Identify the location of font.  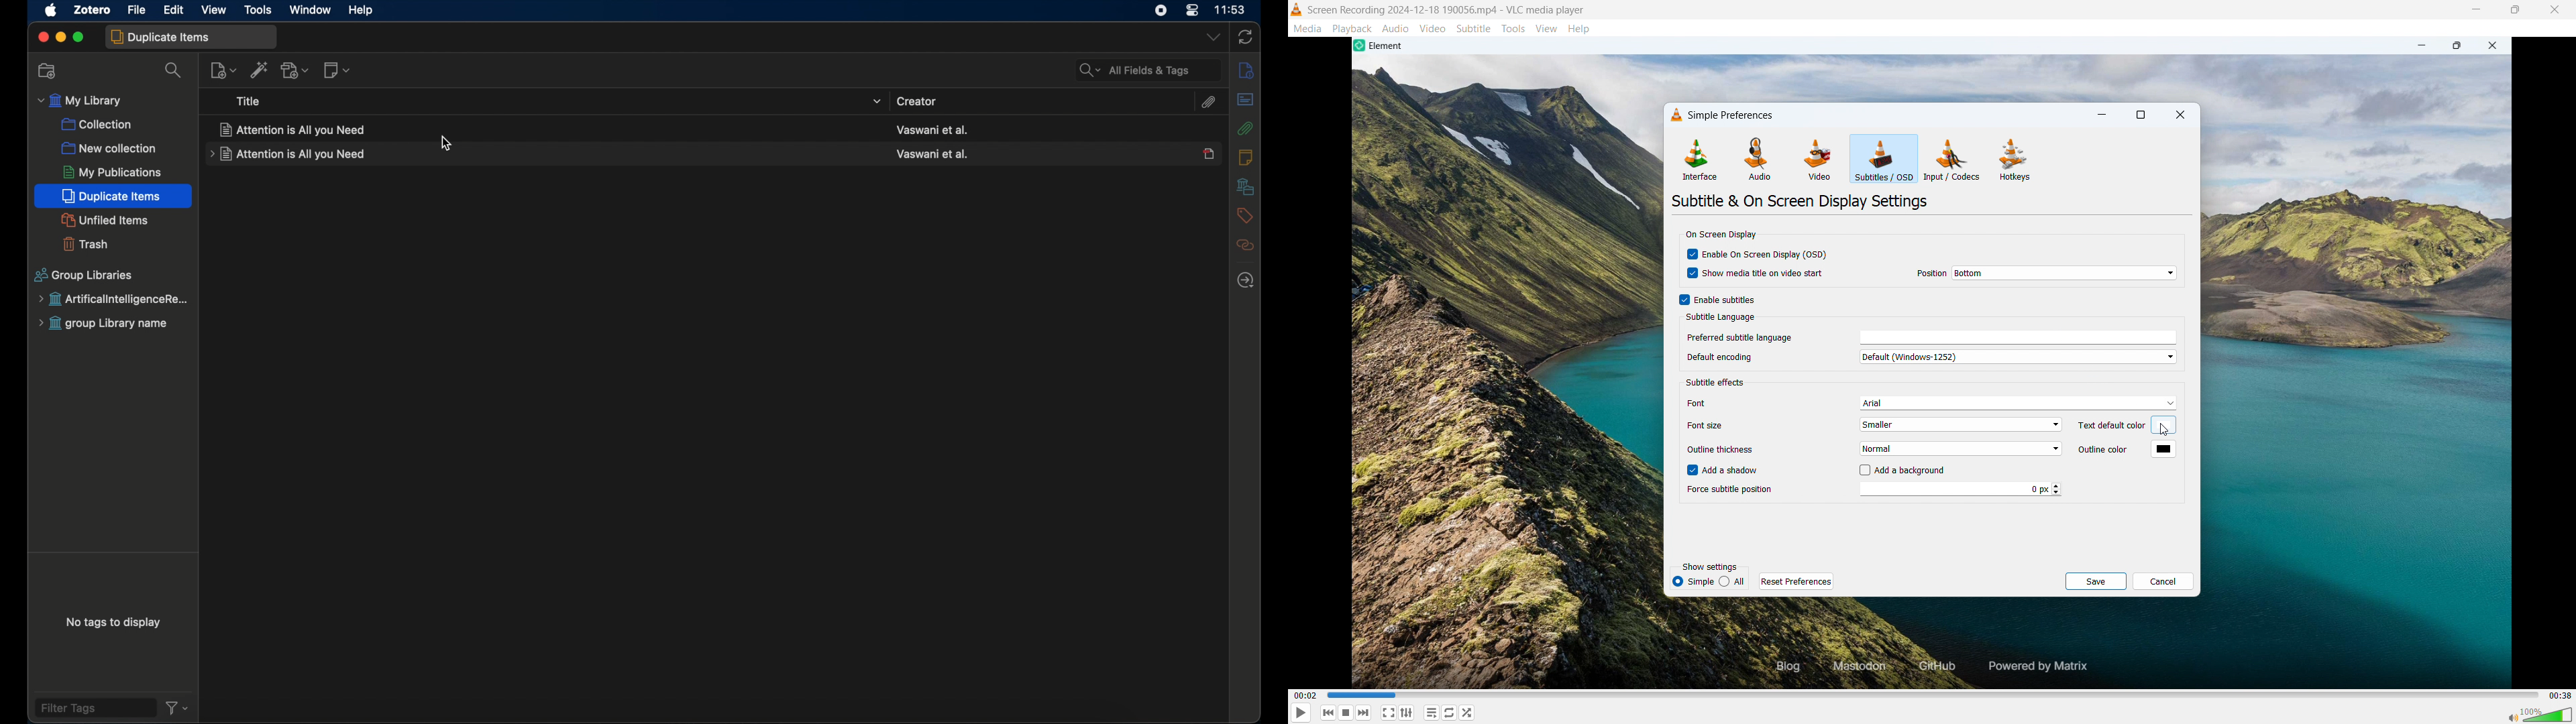
(1701, 403).